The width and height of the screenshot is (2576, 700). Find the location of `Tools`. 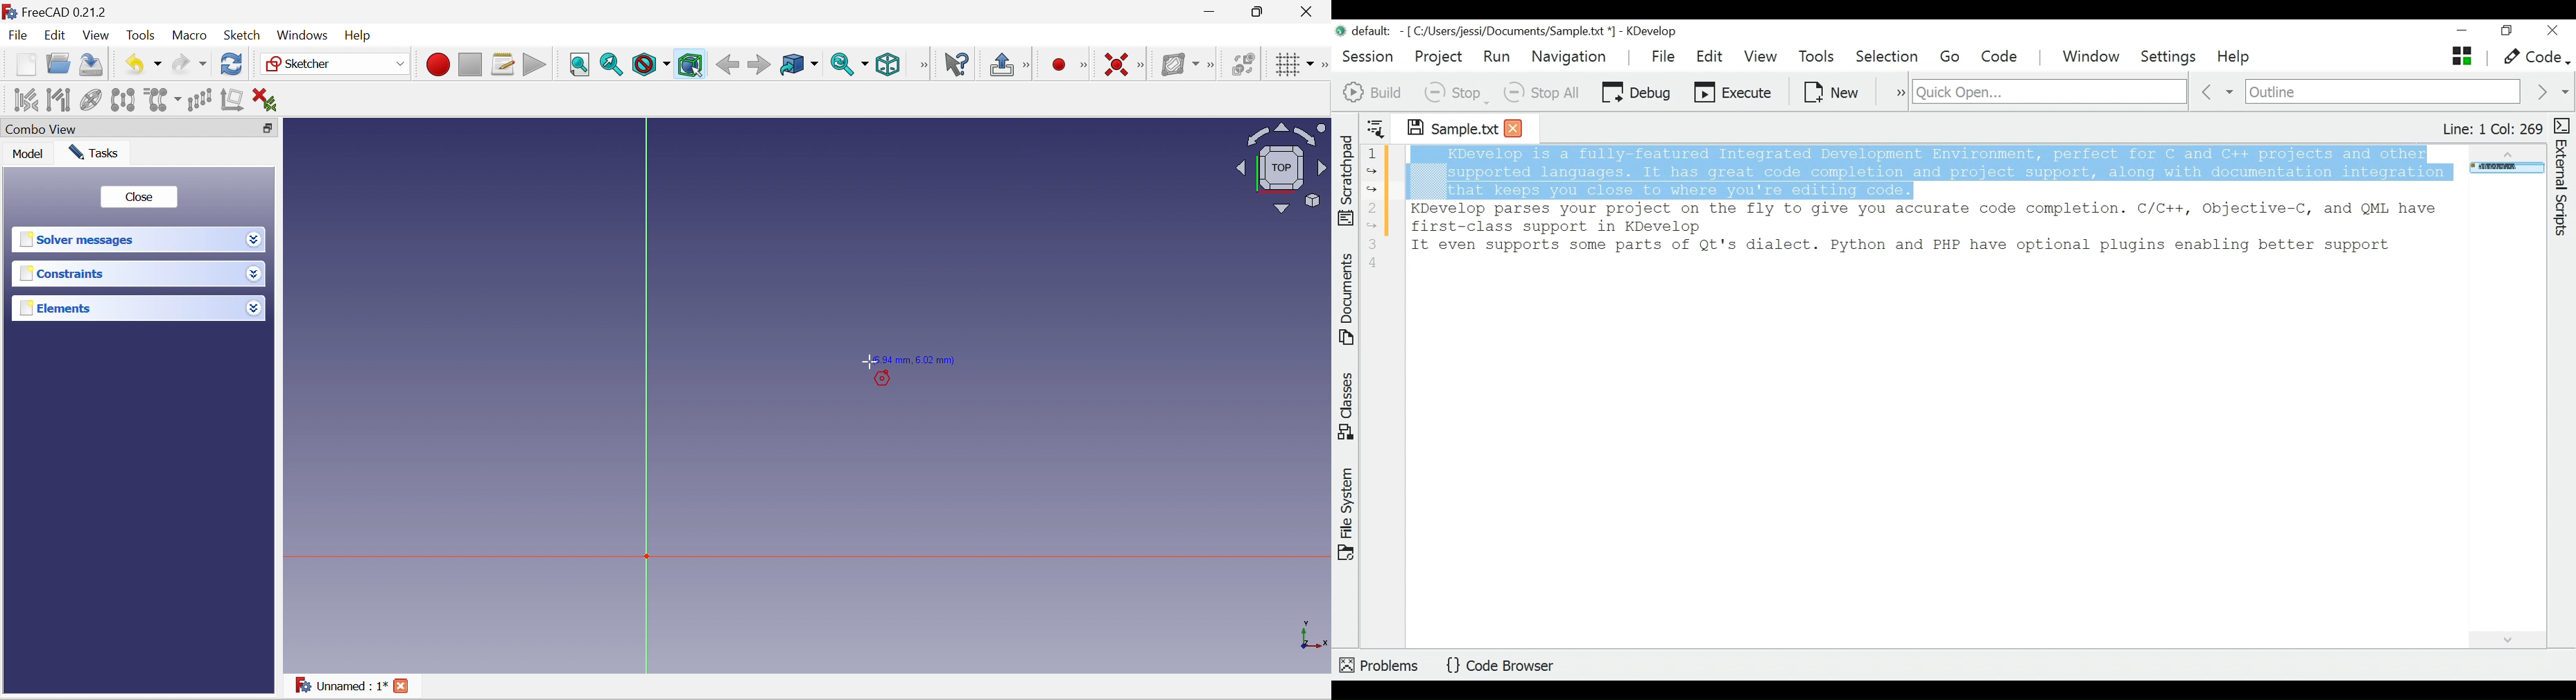

Tools is located at coordinates (1820, 57).